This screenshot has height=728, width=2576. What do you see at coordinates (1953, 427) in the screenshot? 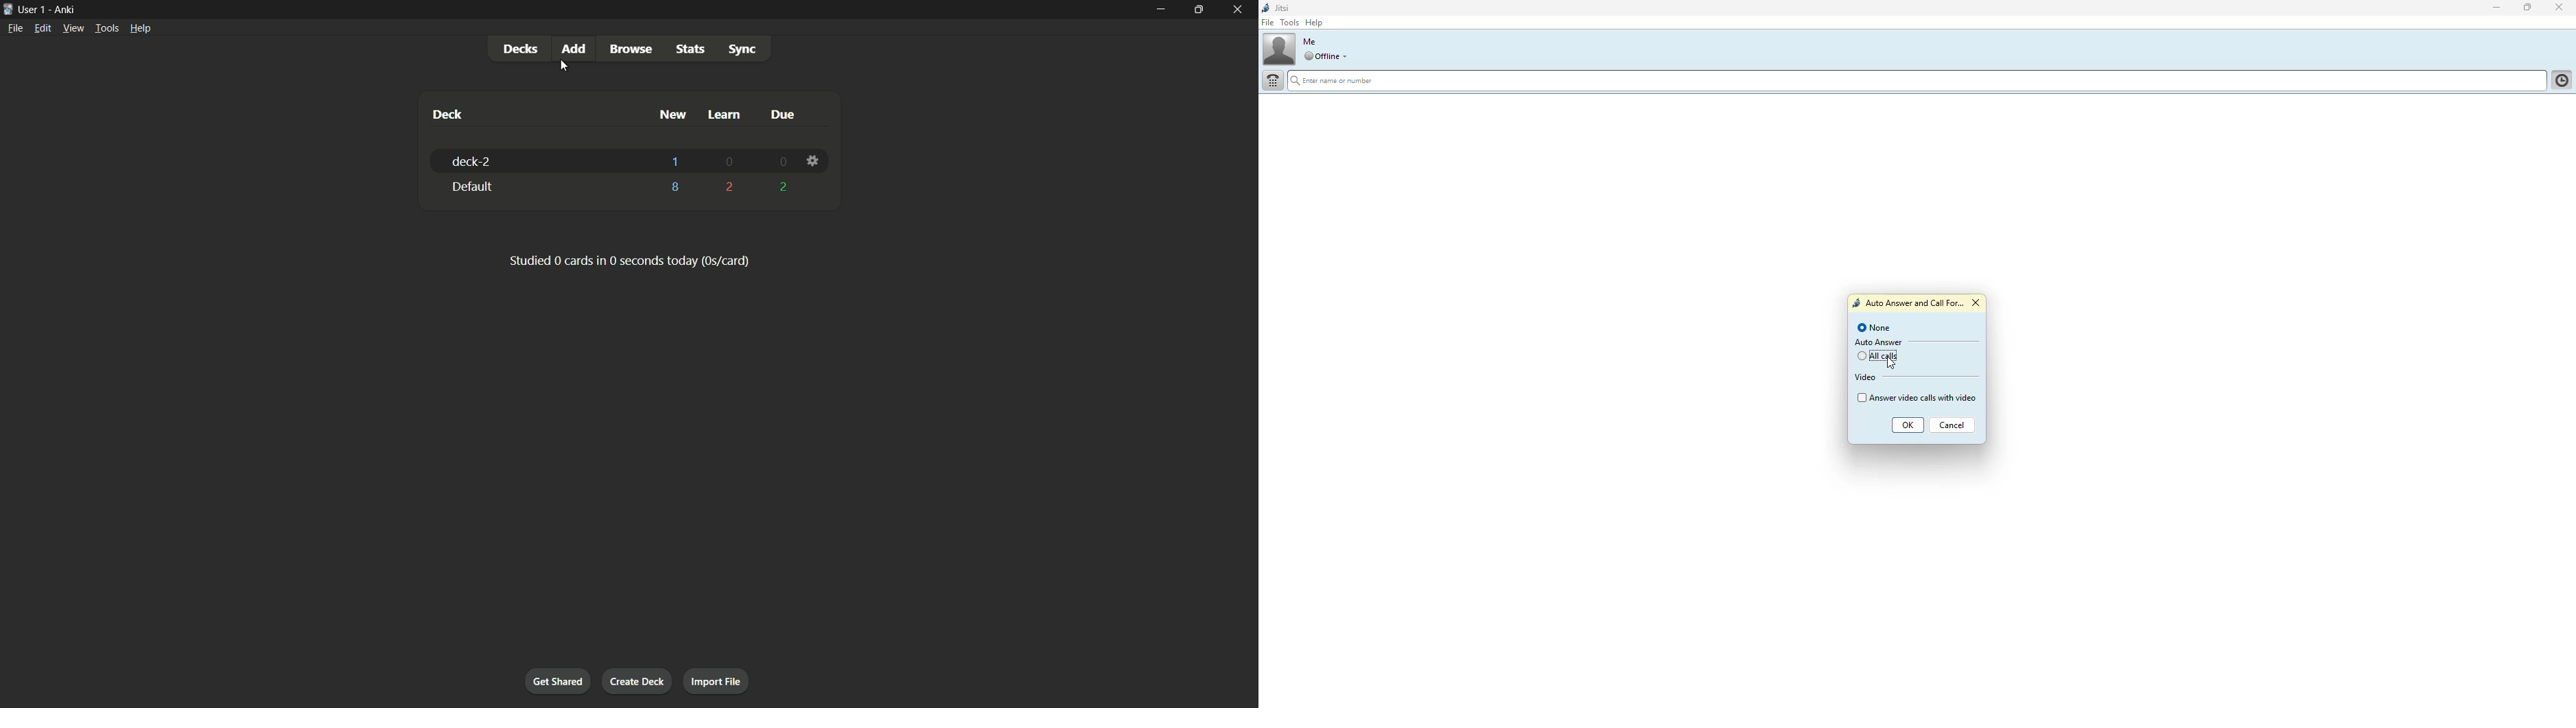
I see `cancel` at bounding box center [1953, 427].